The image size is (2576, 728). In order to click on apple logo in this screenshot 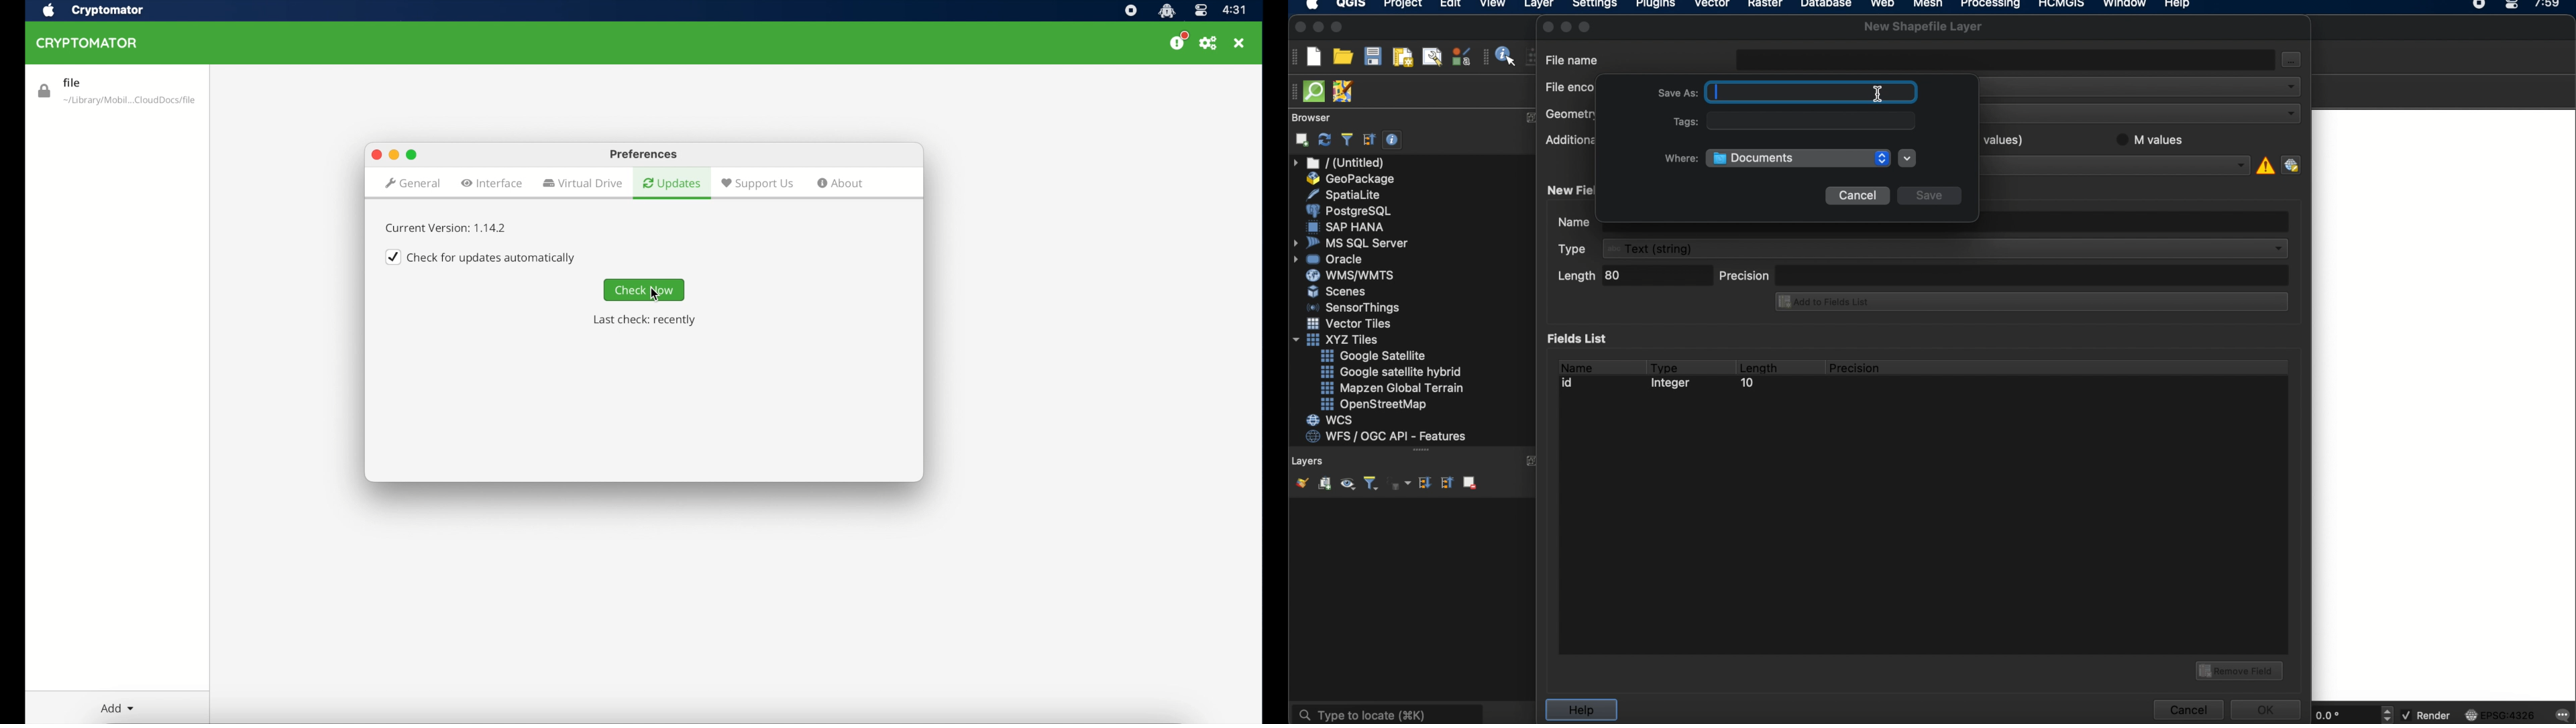, I will do `click(1310, 5)`.